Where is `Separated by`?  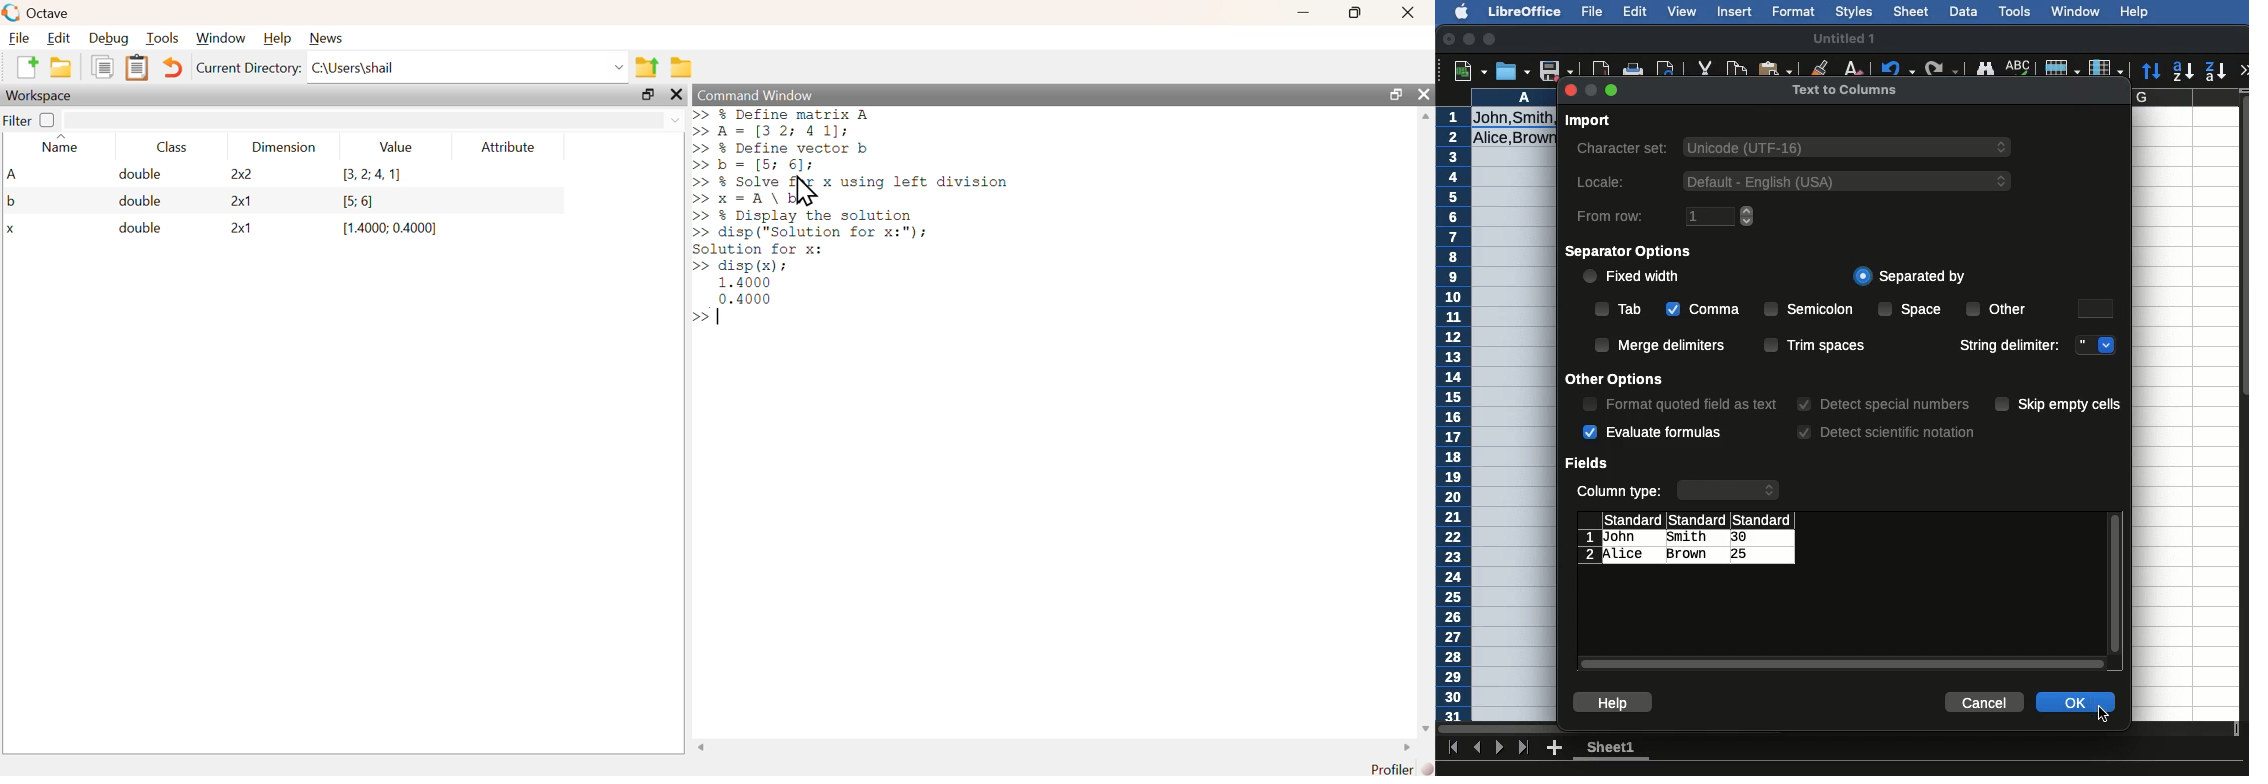
Separated by is located at coordinates (1909, 277).